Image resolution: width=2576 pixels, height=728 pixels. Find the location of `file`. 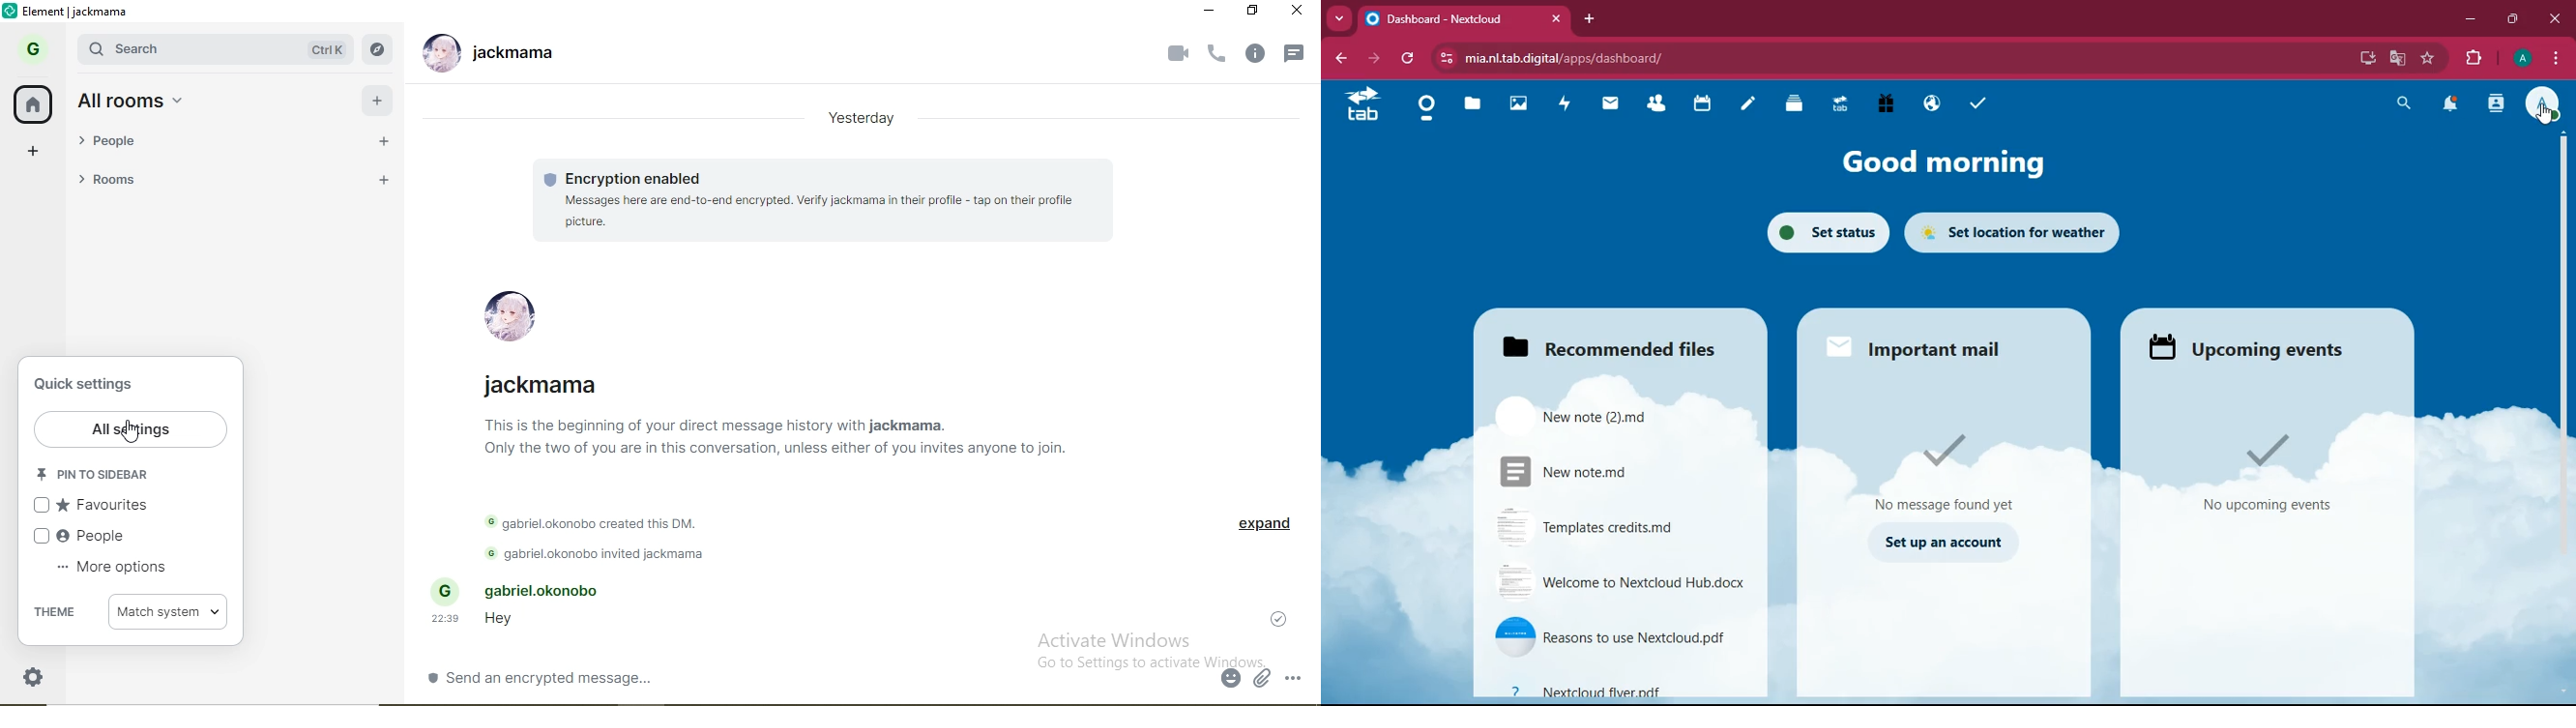

file is located at coordinates (1614, 688).